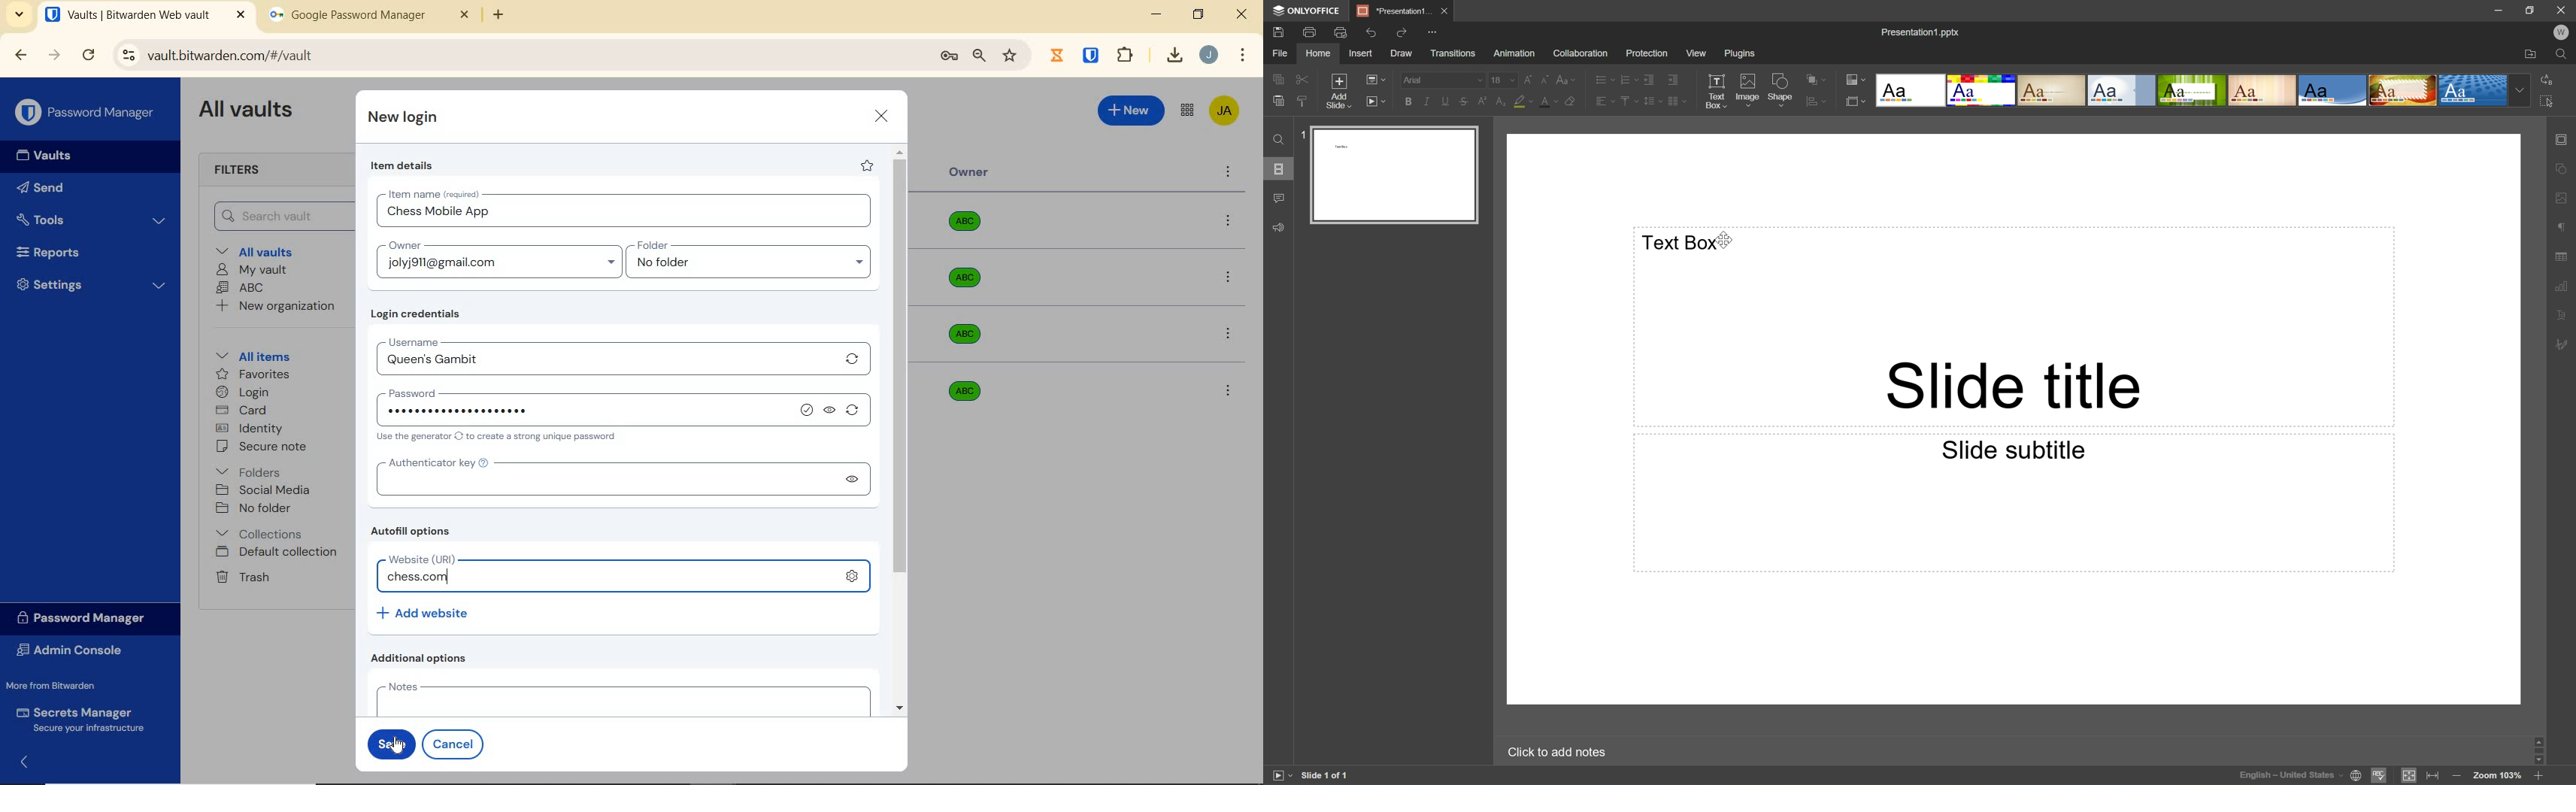 The width and height of the screenshot is (2576, 812). I want to click on Protection, so click(1648, 53).